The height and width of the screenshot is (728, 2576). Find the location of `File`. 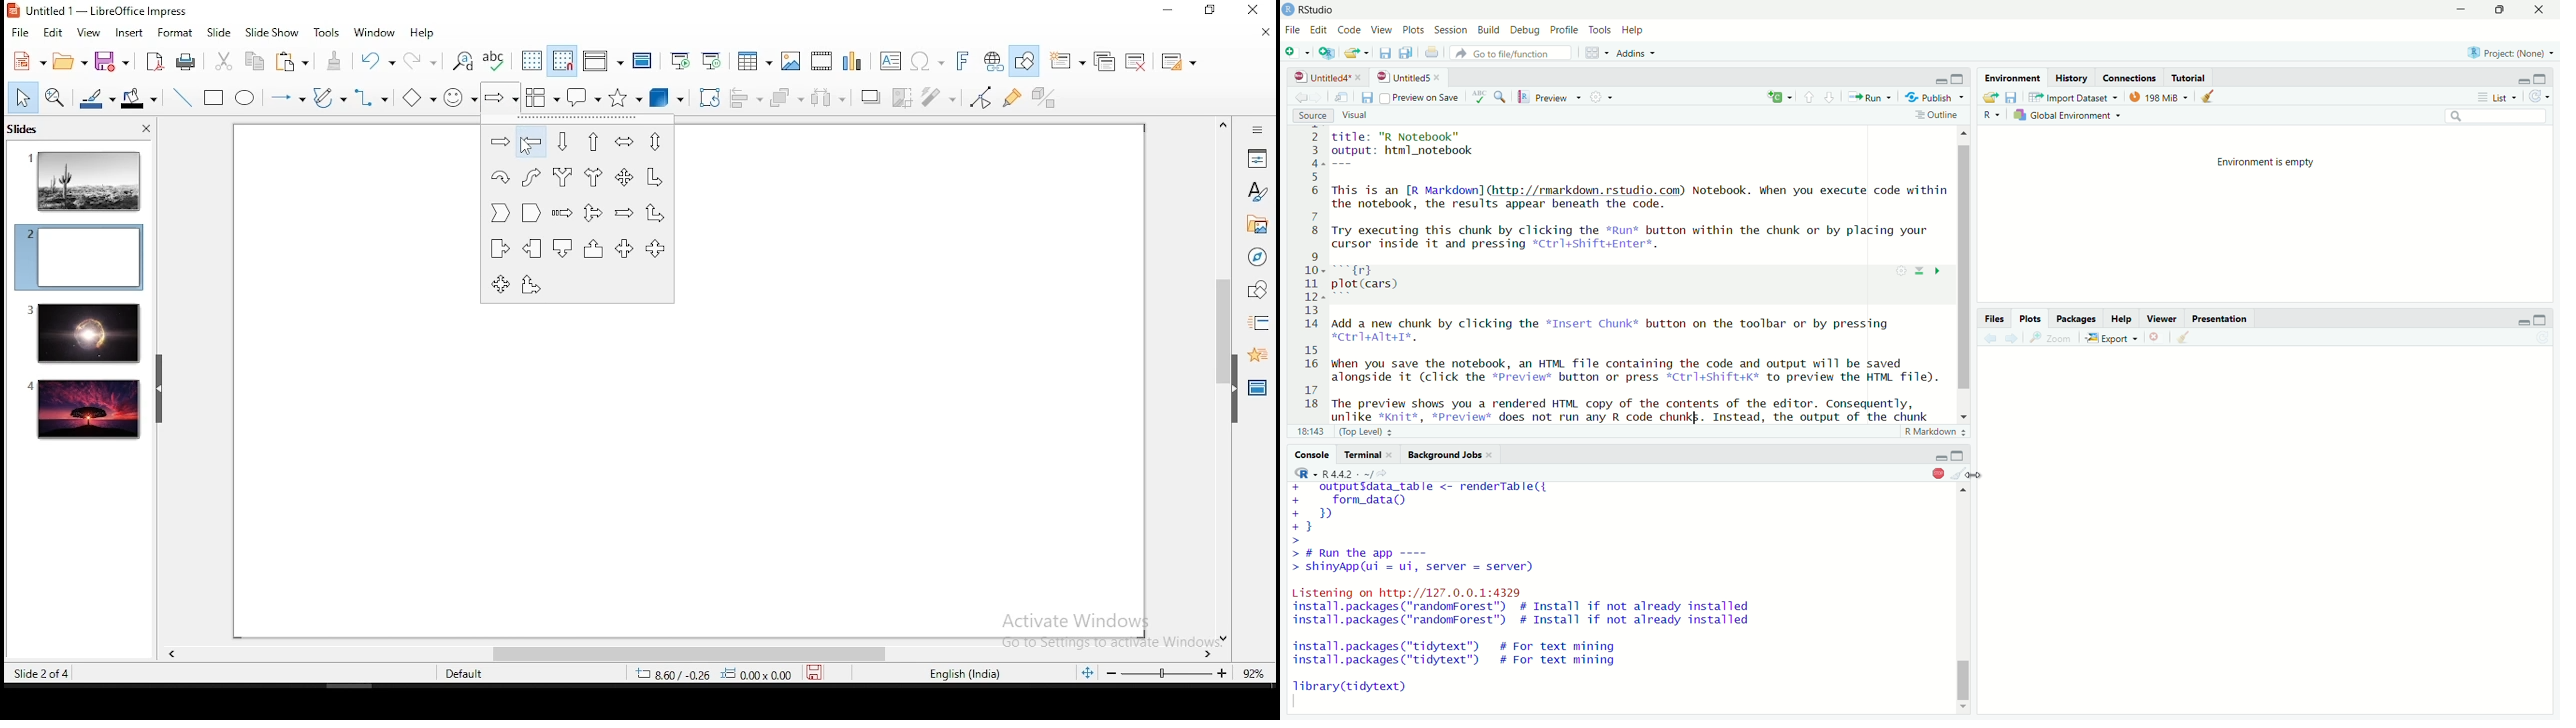

File is located at coordinates (1292, 29).